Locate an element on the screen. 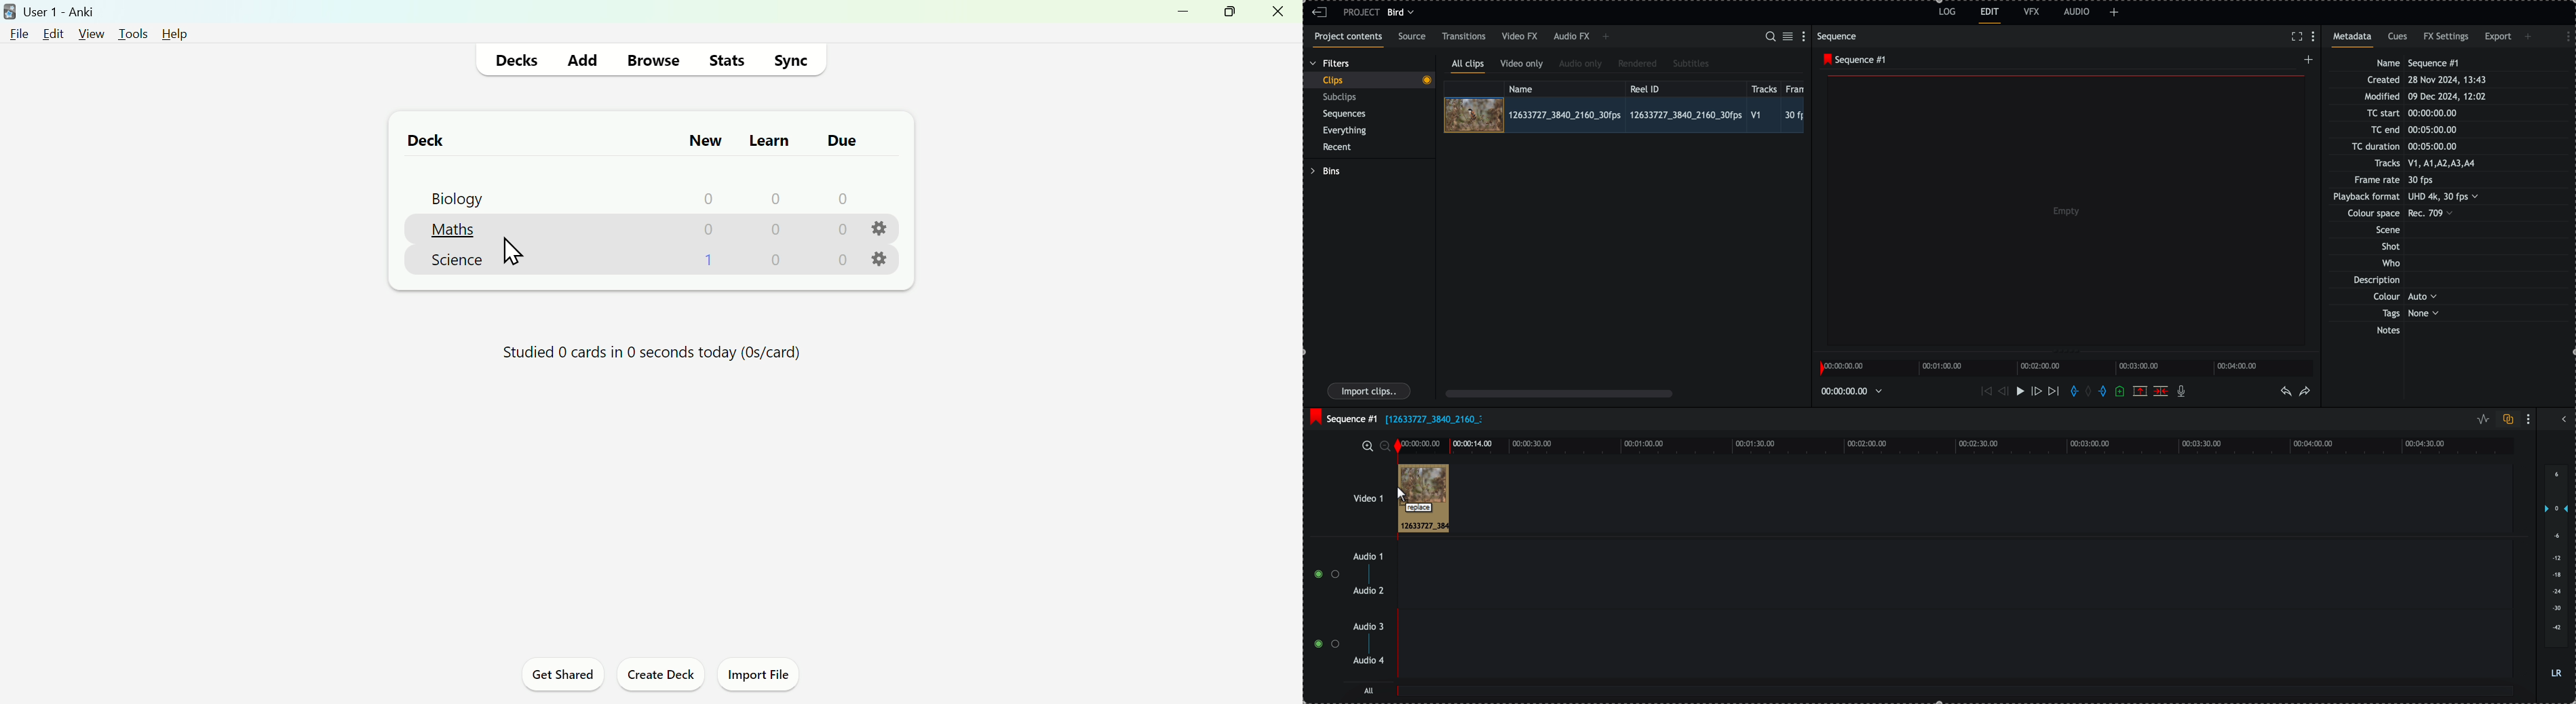  project contents is located at coordinates (1346, 40).